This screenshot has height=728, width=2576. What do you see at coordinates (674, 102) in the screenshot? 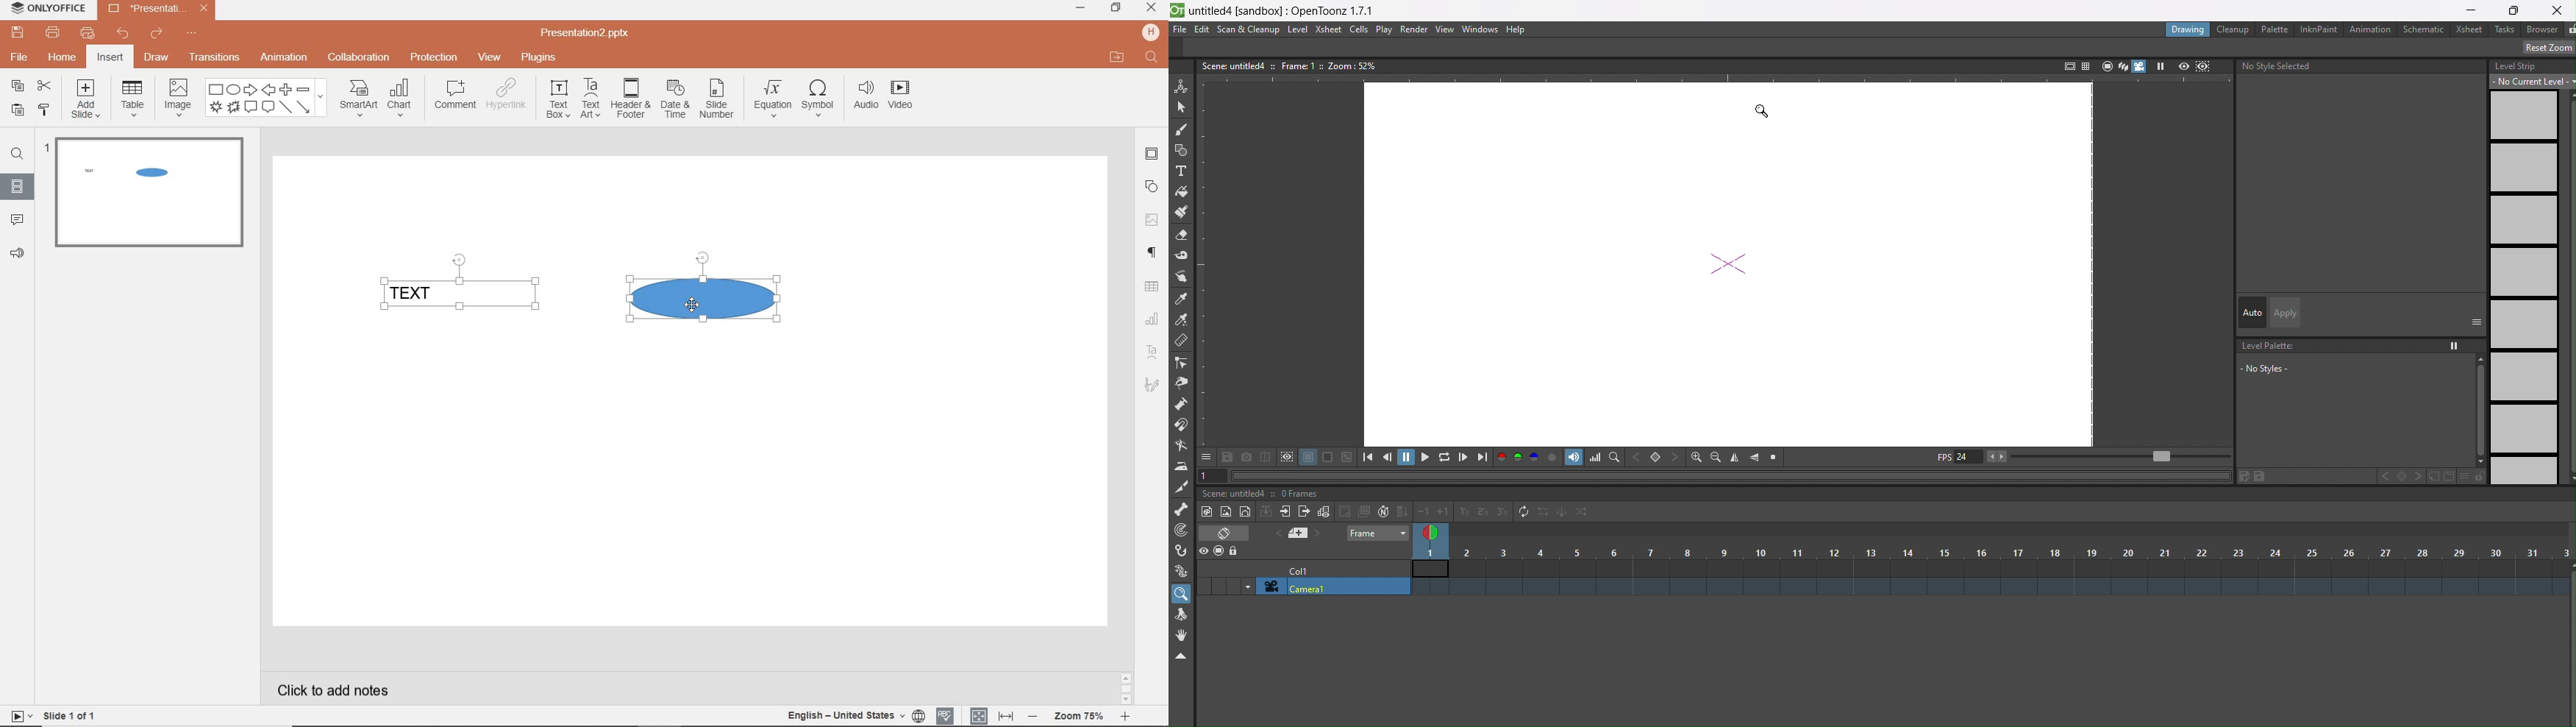
I see `date & time` at bounding box center [674, 102].